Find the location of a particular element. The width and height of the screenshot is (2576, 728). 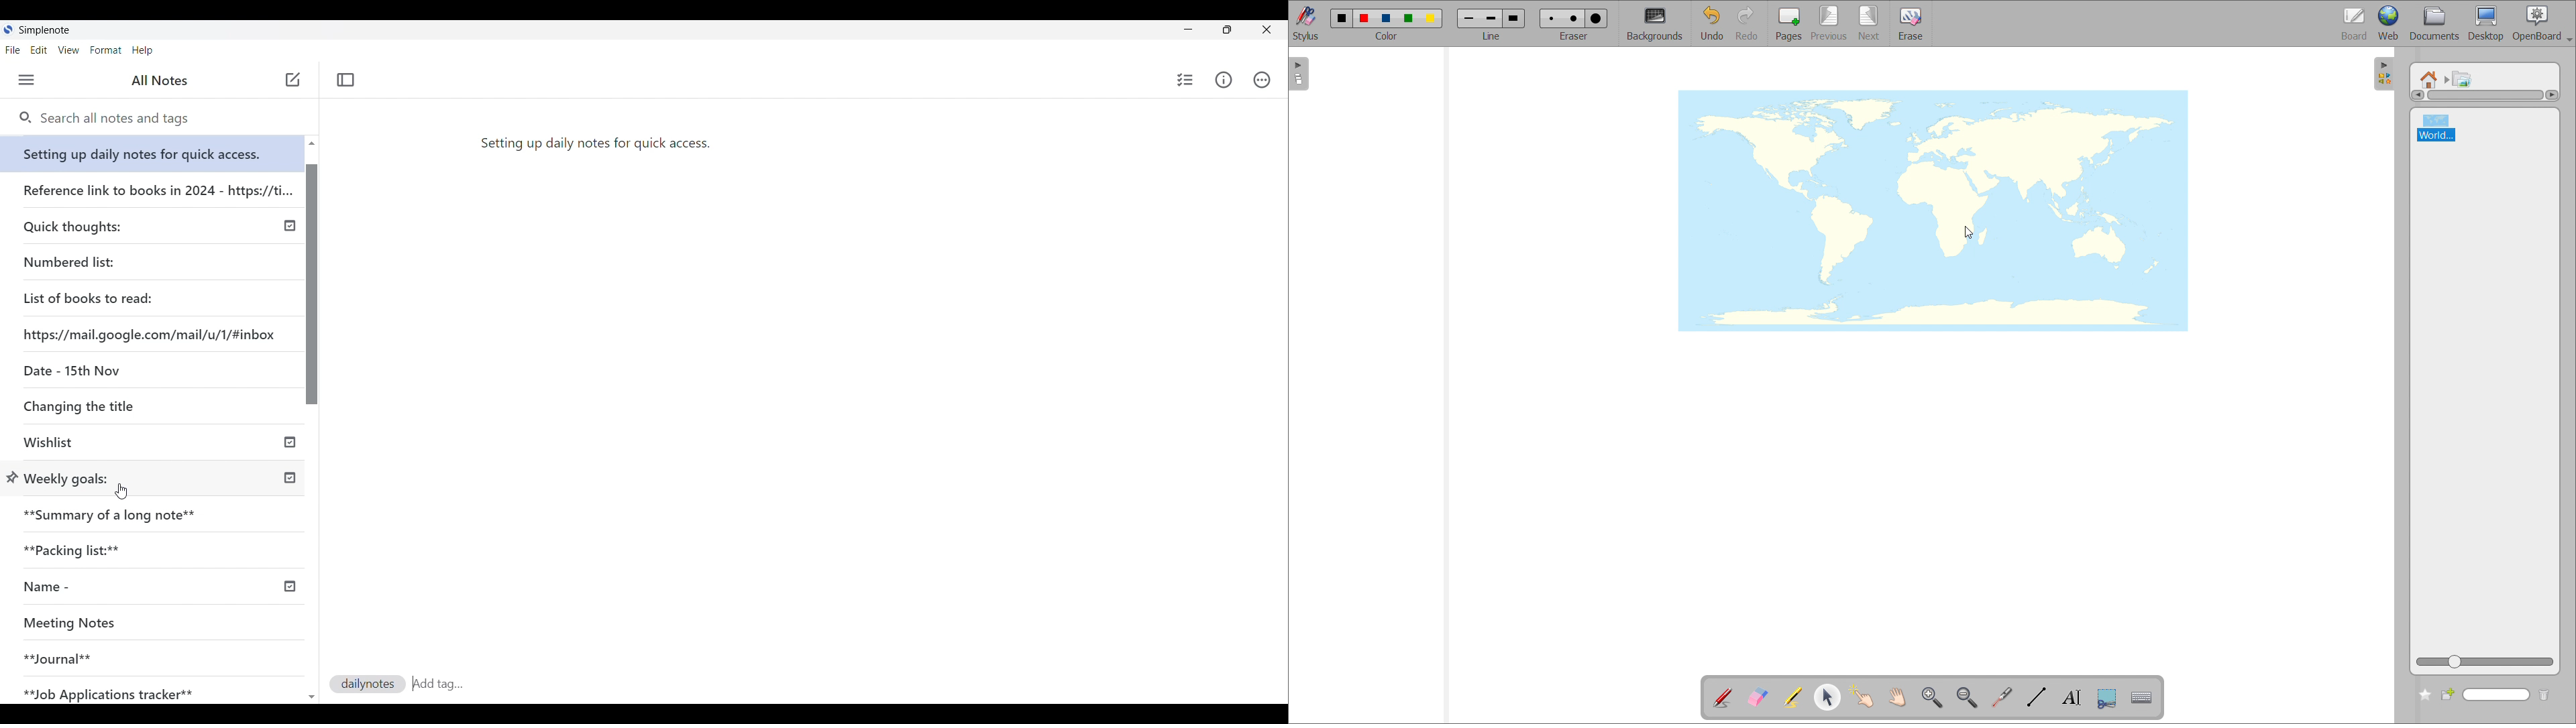

Software note is located at coordinates (49, 29).